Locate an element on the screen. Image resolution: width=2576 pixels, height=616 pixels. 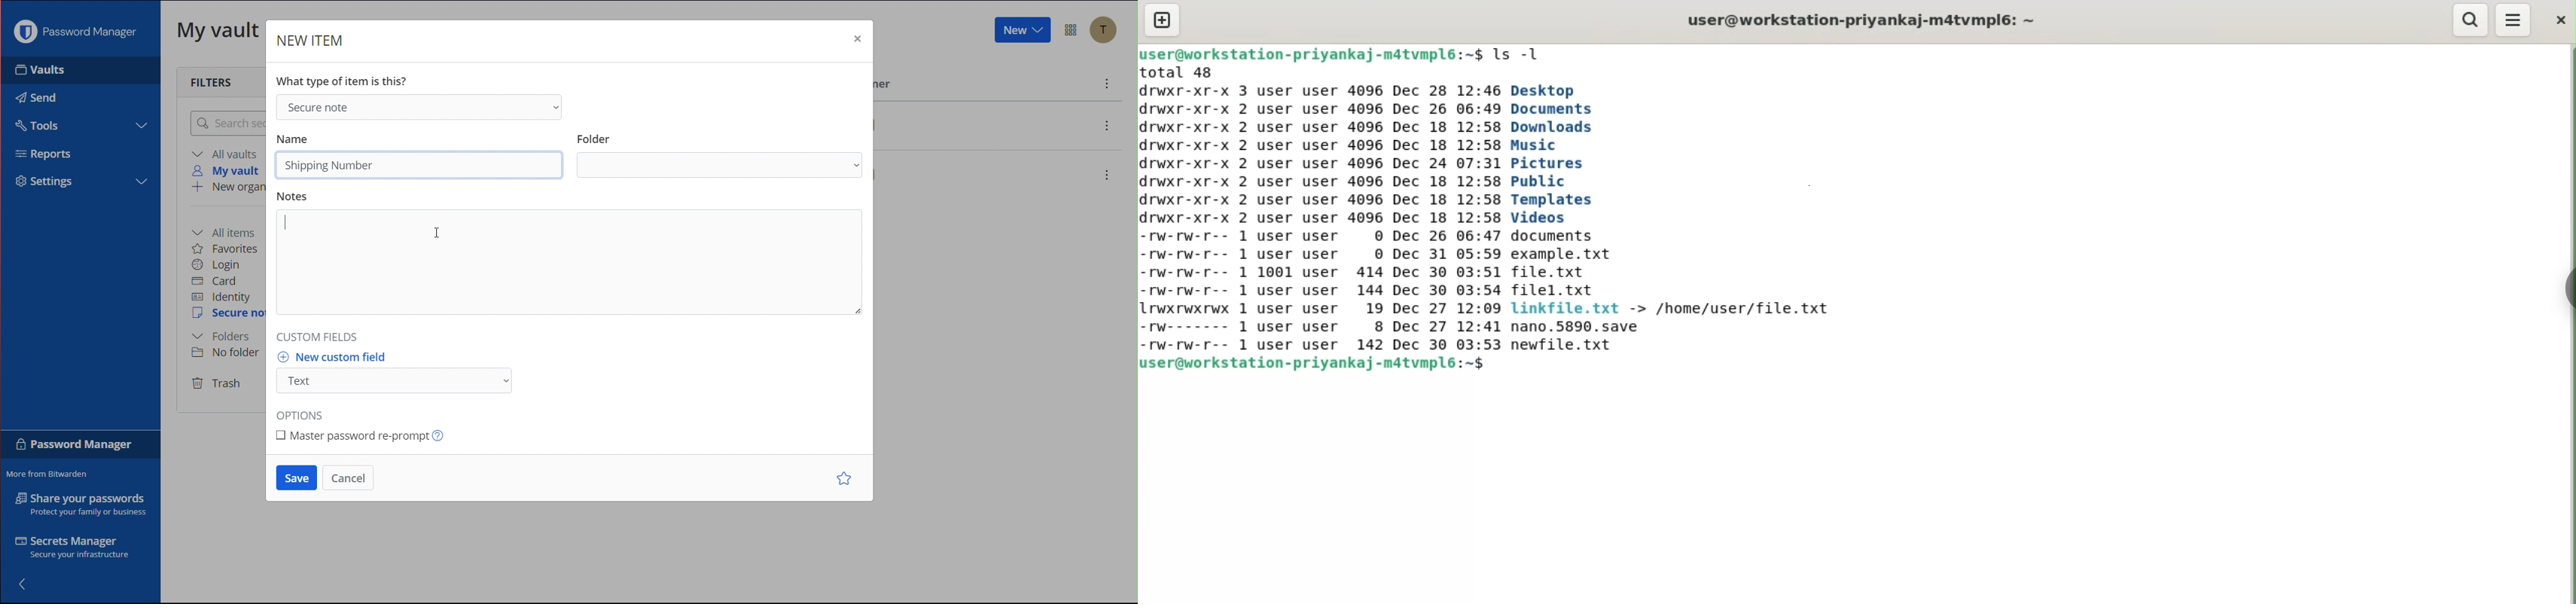
user@workstation-priyankaj-m4tvmpl6: ~$ is located at coordinates (1312, 53).